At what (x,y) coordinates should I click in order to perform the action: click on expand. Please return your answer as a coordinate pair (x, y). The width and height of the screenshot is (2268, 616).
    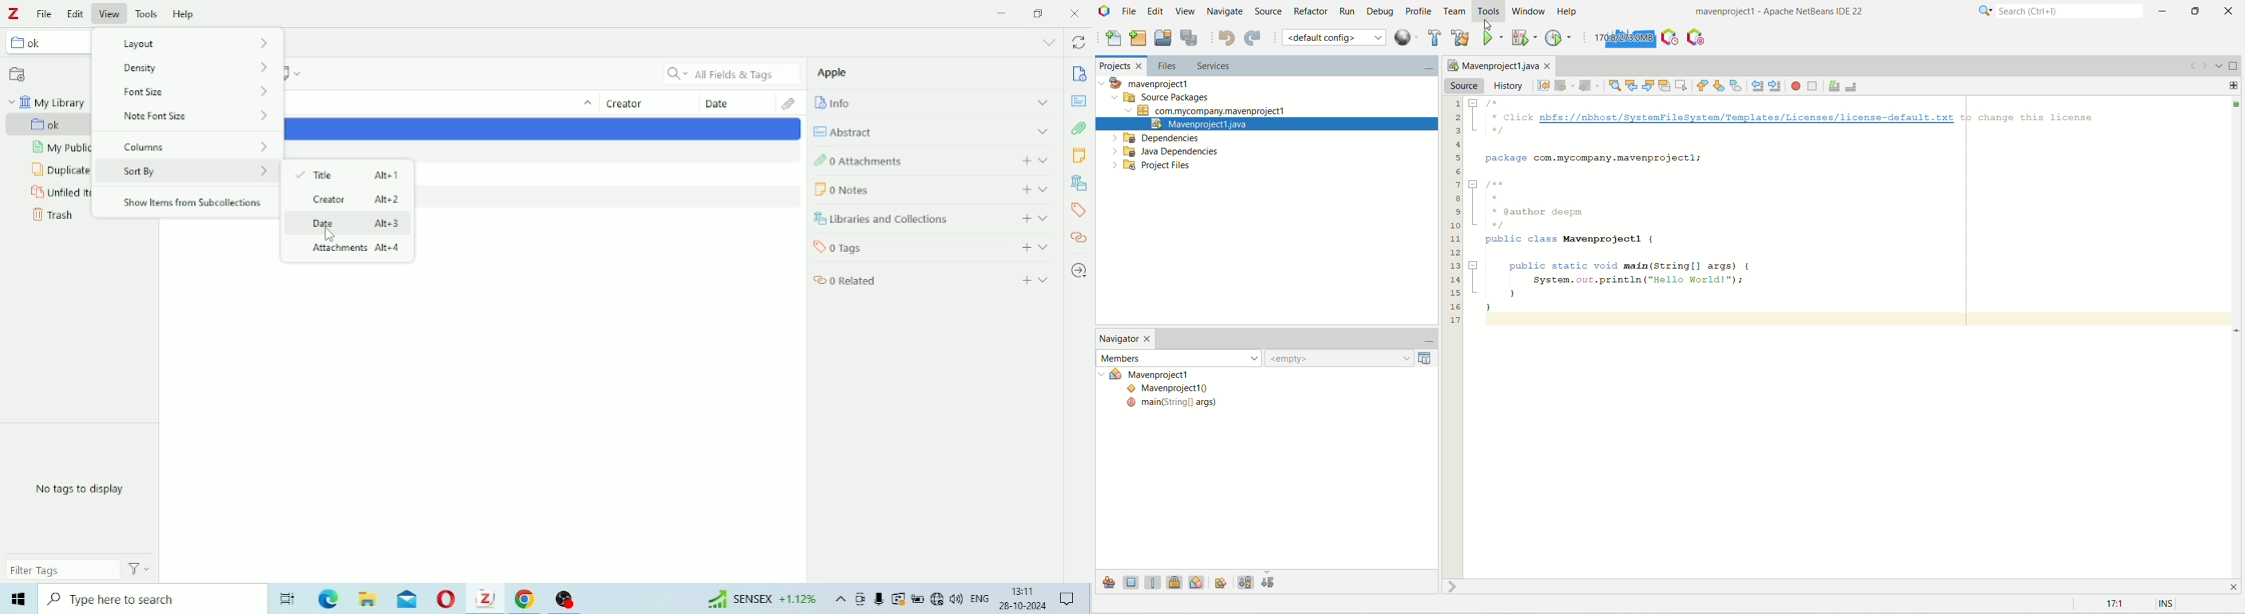
    Looking at the image, I should click on (1048, 282).